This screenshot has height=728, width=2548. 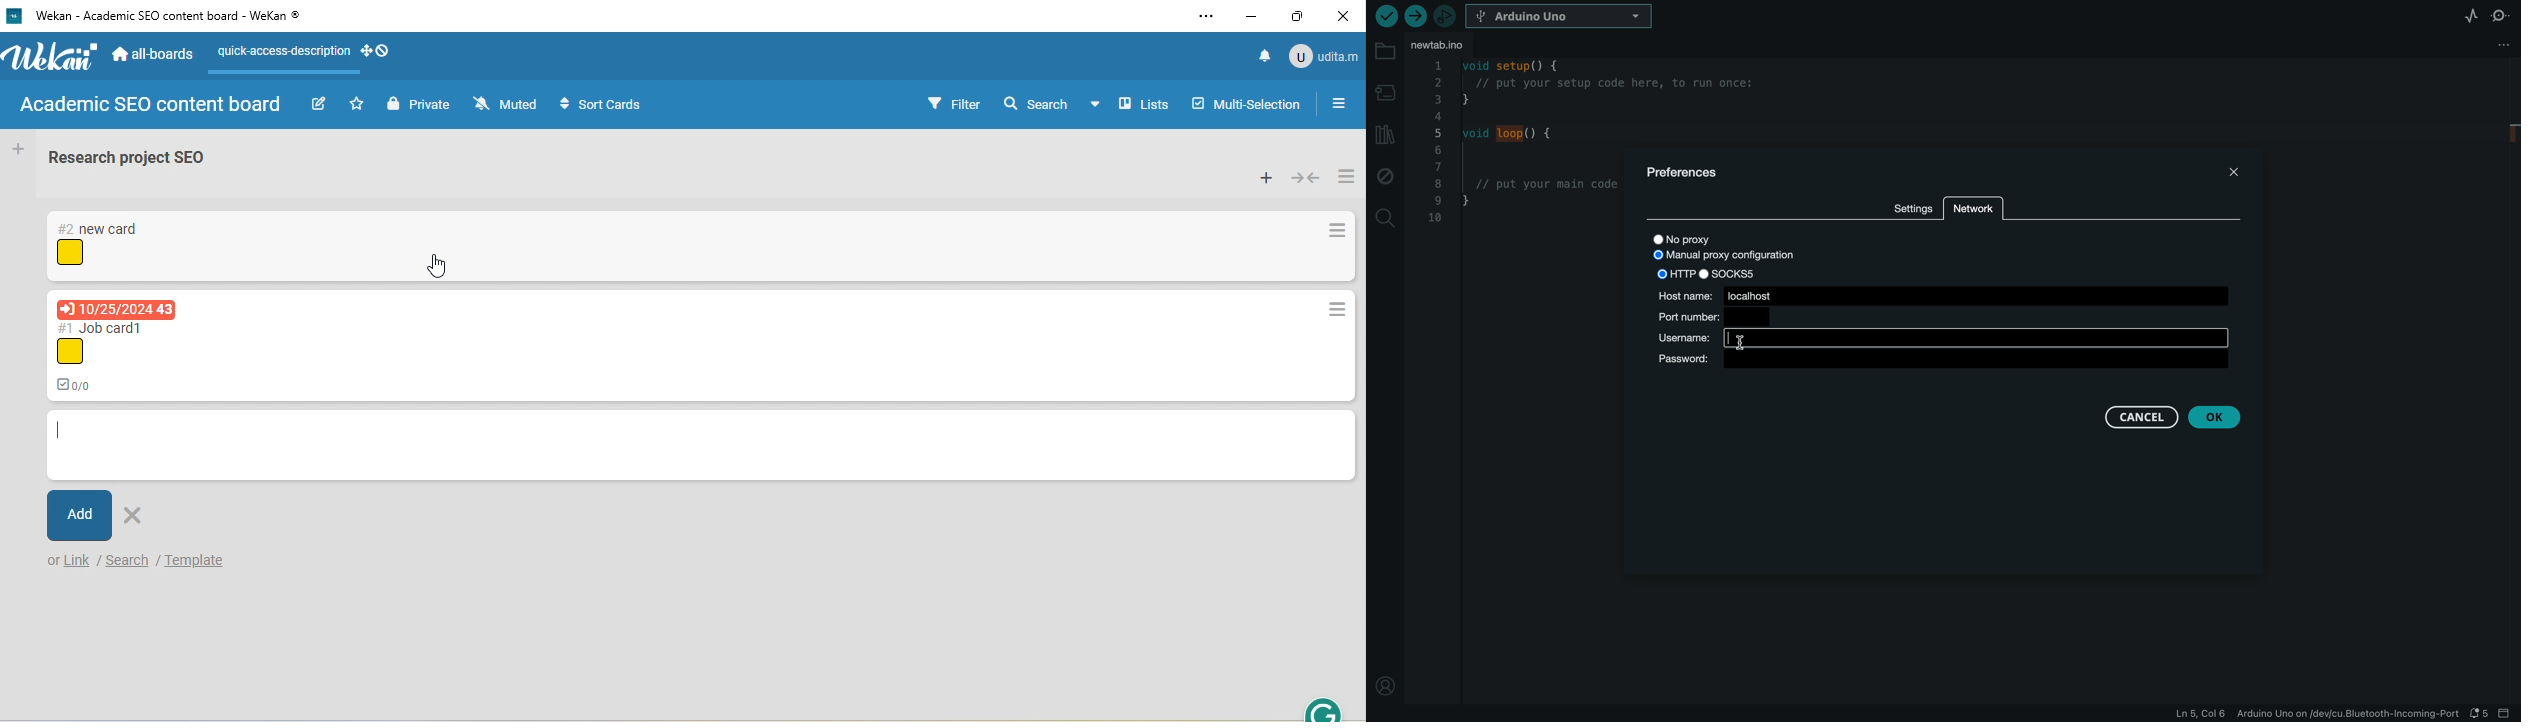 What do you see at coordinates (1335, 311) in the screenshot?
I see `card actions` at bounding box center [1335, 311].